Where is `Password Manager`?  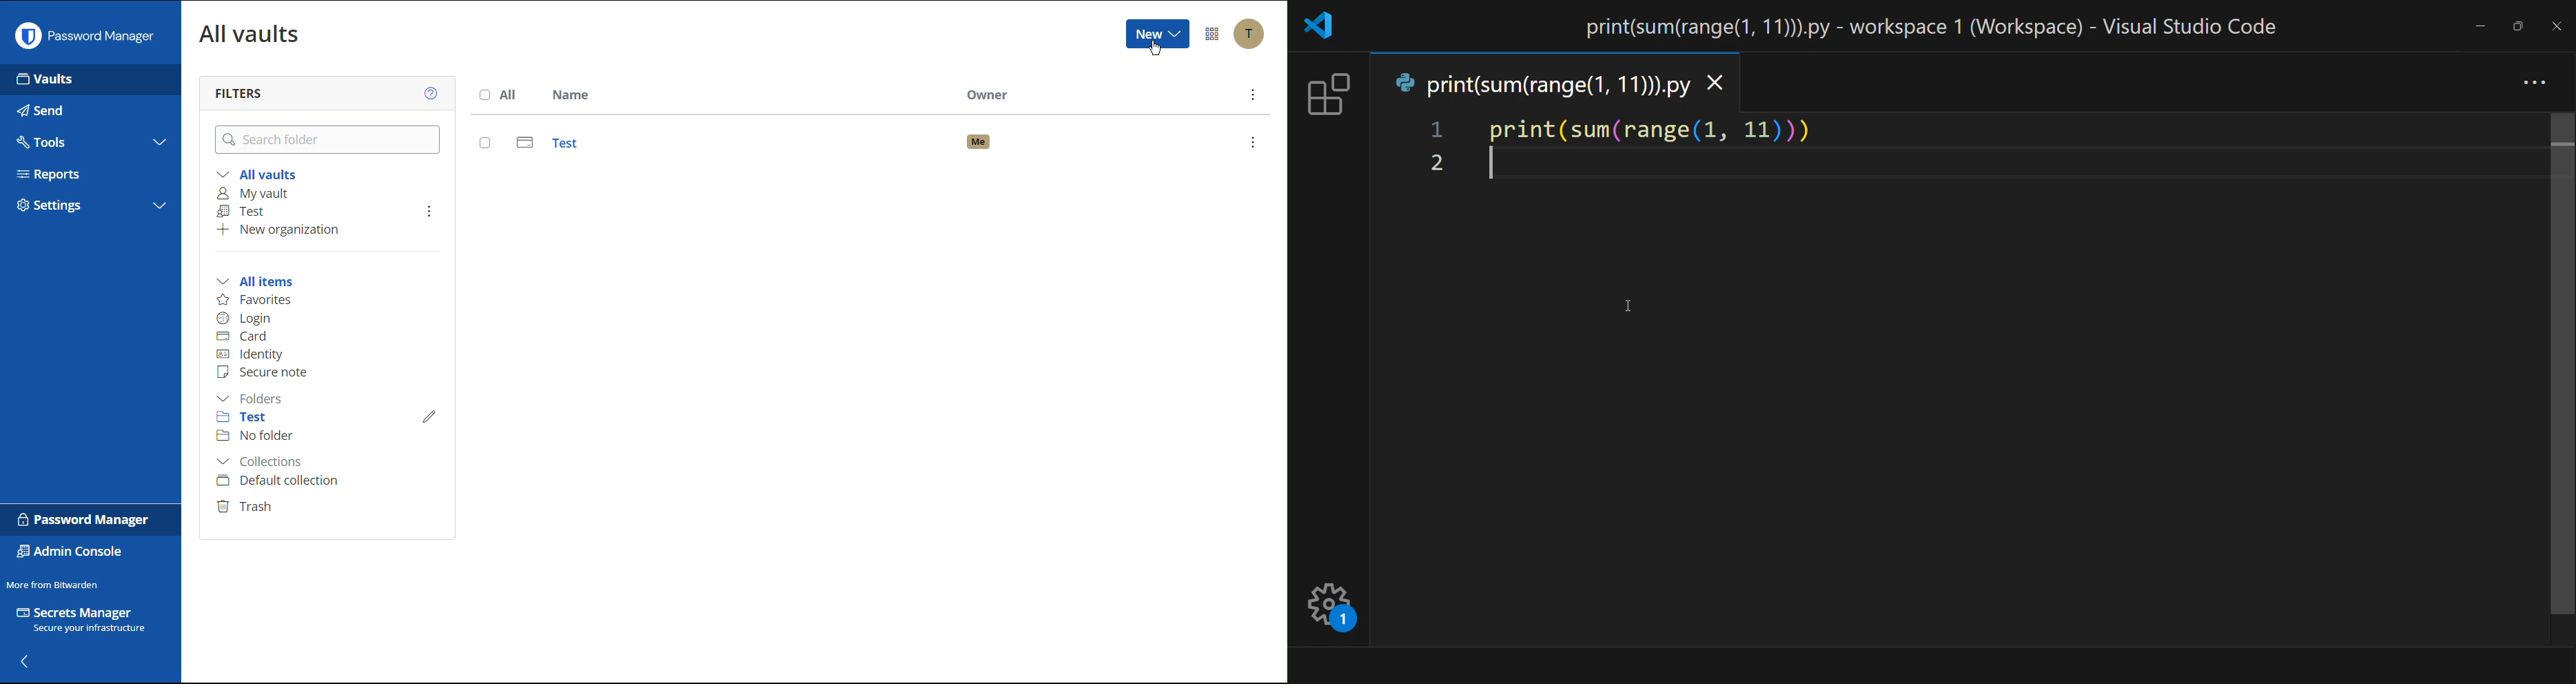
Password Manager is located at coordinates (85, 519).